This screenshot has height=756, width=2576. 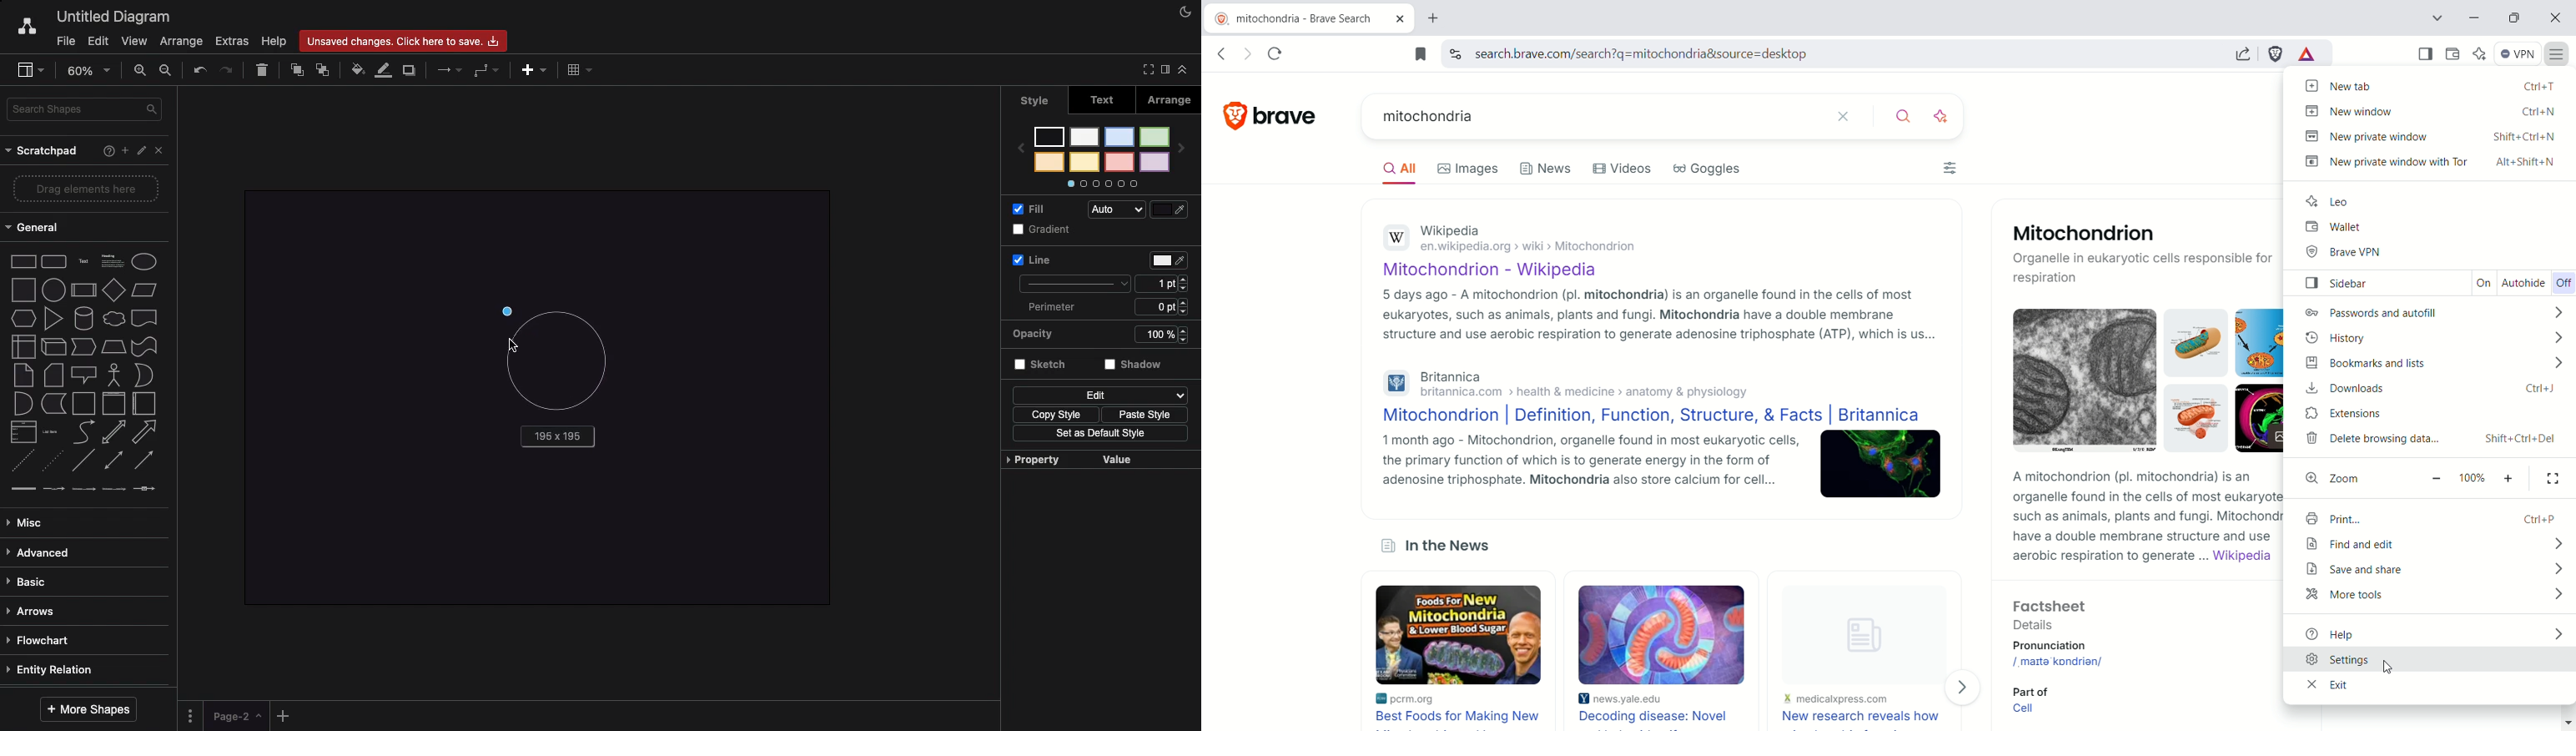 I want to click on show sidebar, so click(x=2424, y=52).